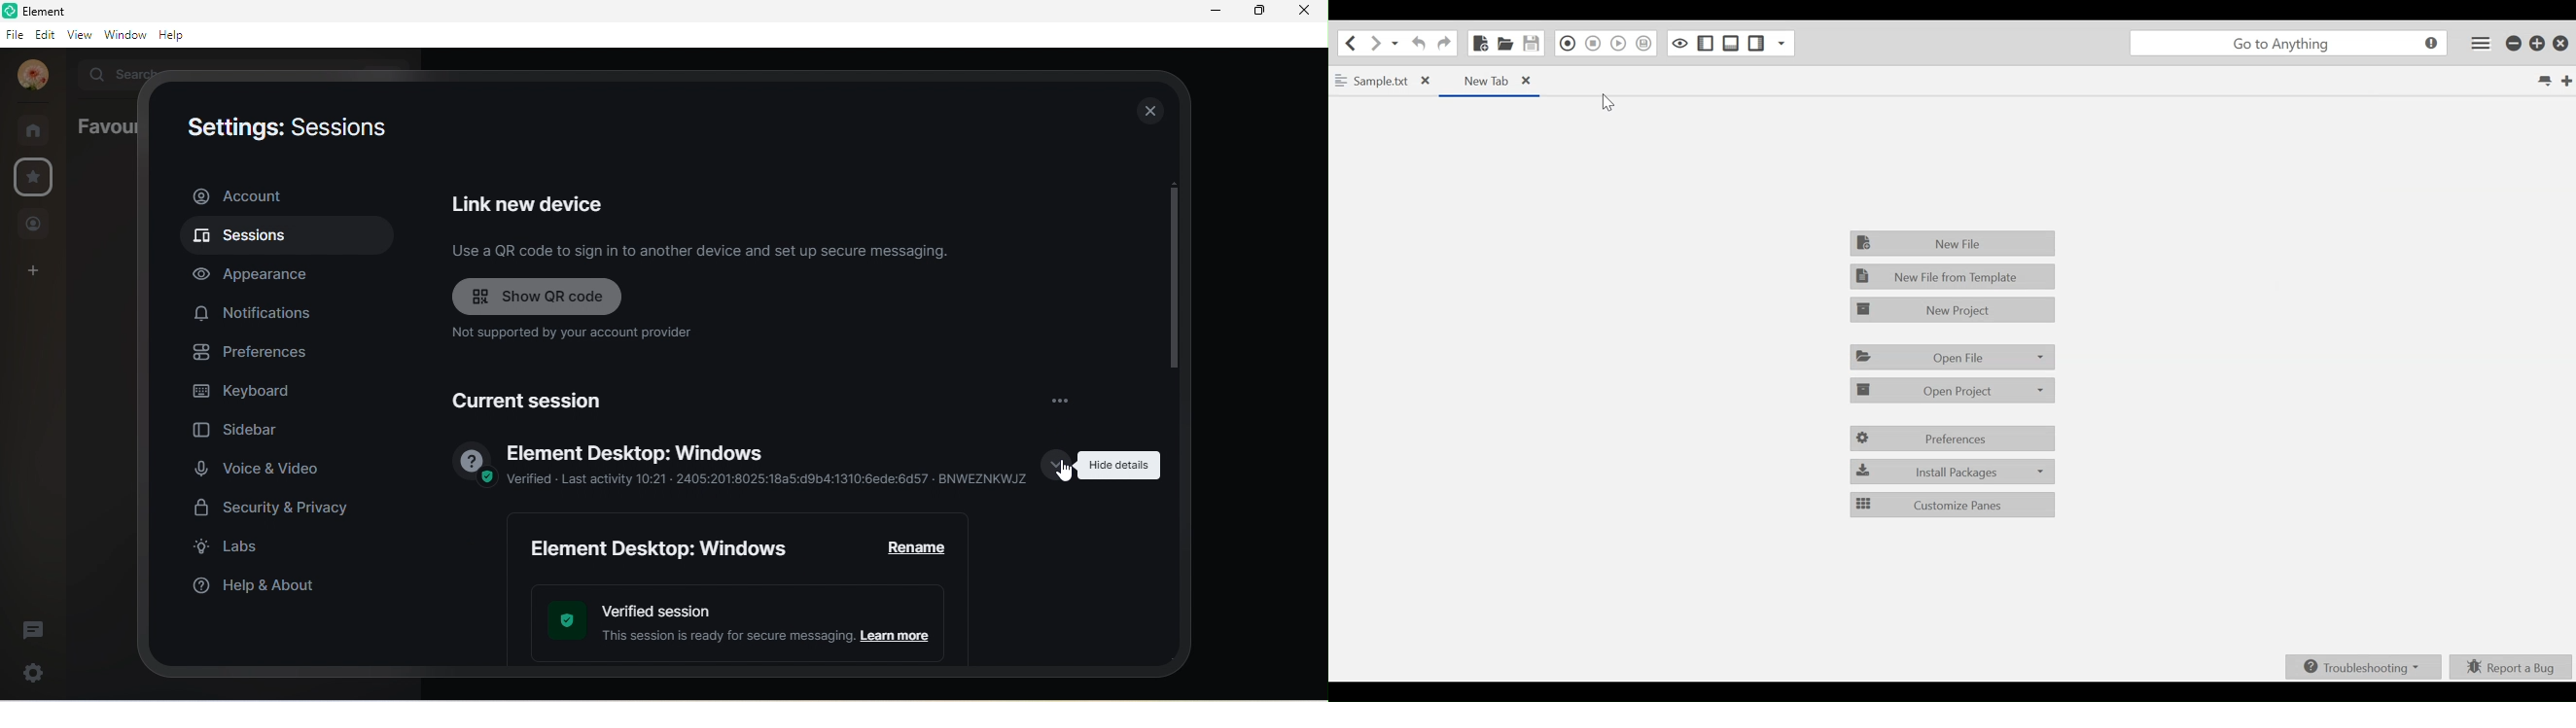 The height and width of the screenshot is (728, 2576). What do you see at coordinates (707, 253) in the screenshot?
I see `use a qr code to sign in to another device and set up secure messaging` at bounding box center [707, 253].